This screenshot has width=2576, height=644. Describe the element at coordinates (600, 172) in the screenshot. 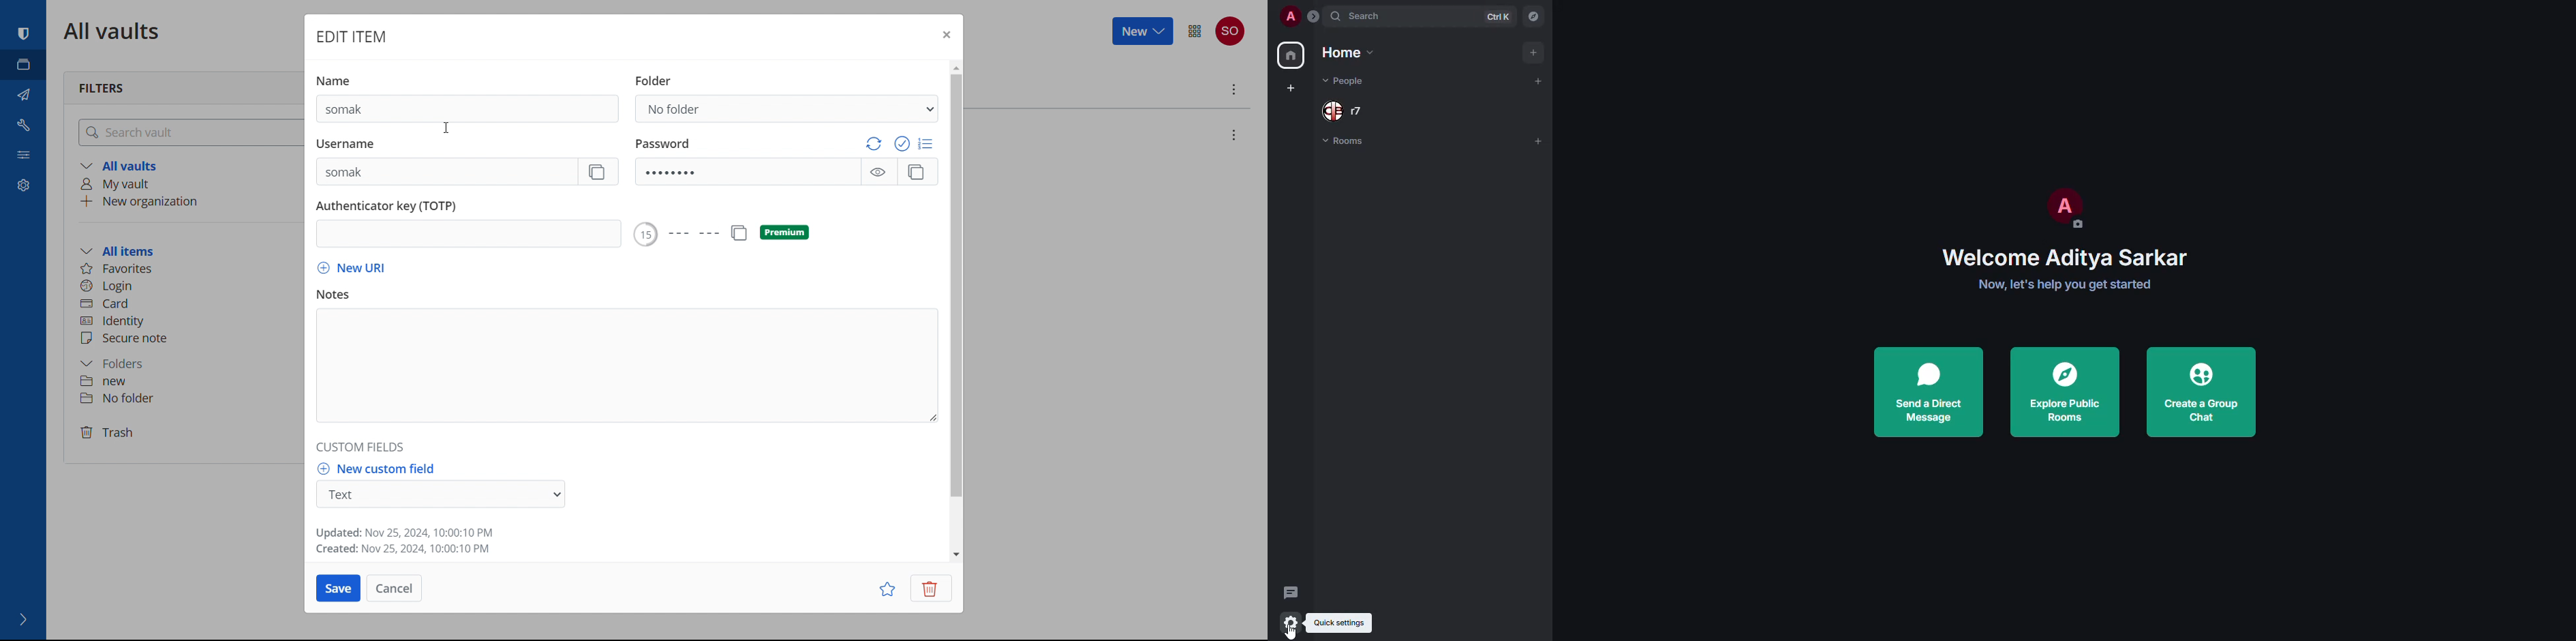

I see `copy username` at that location.